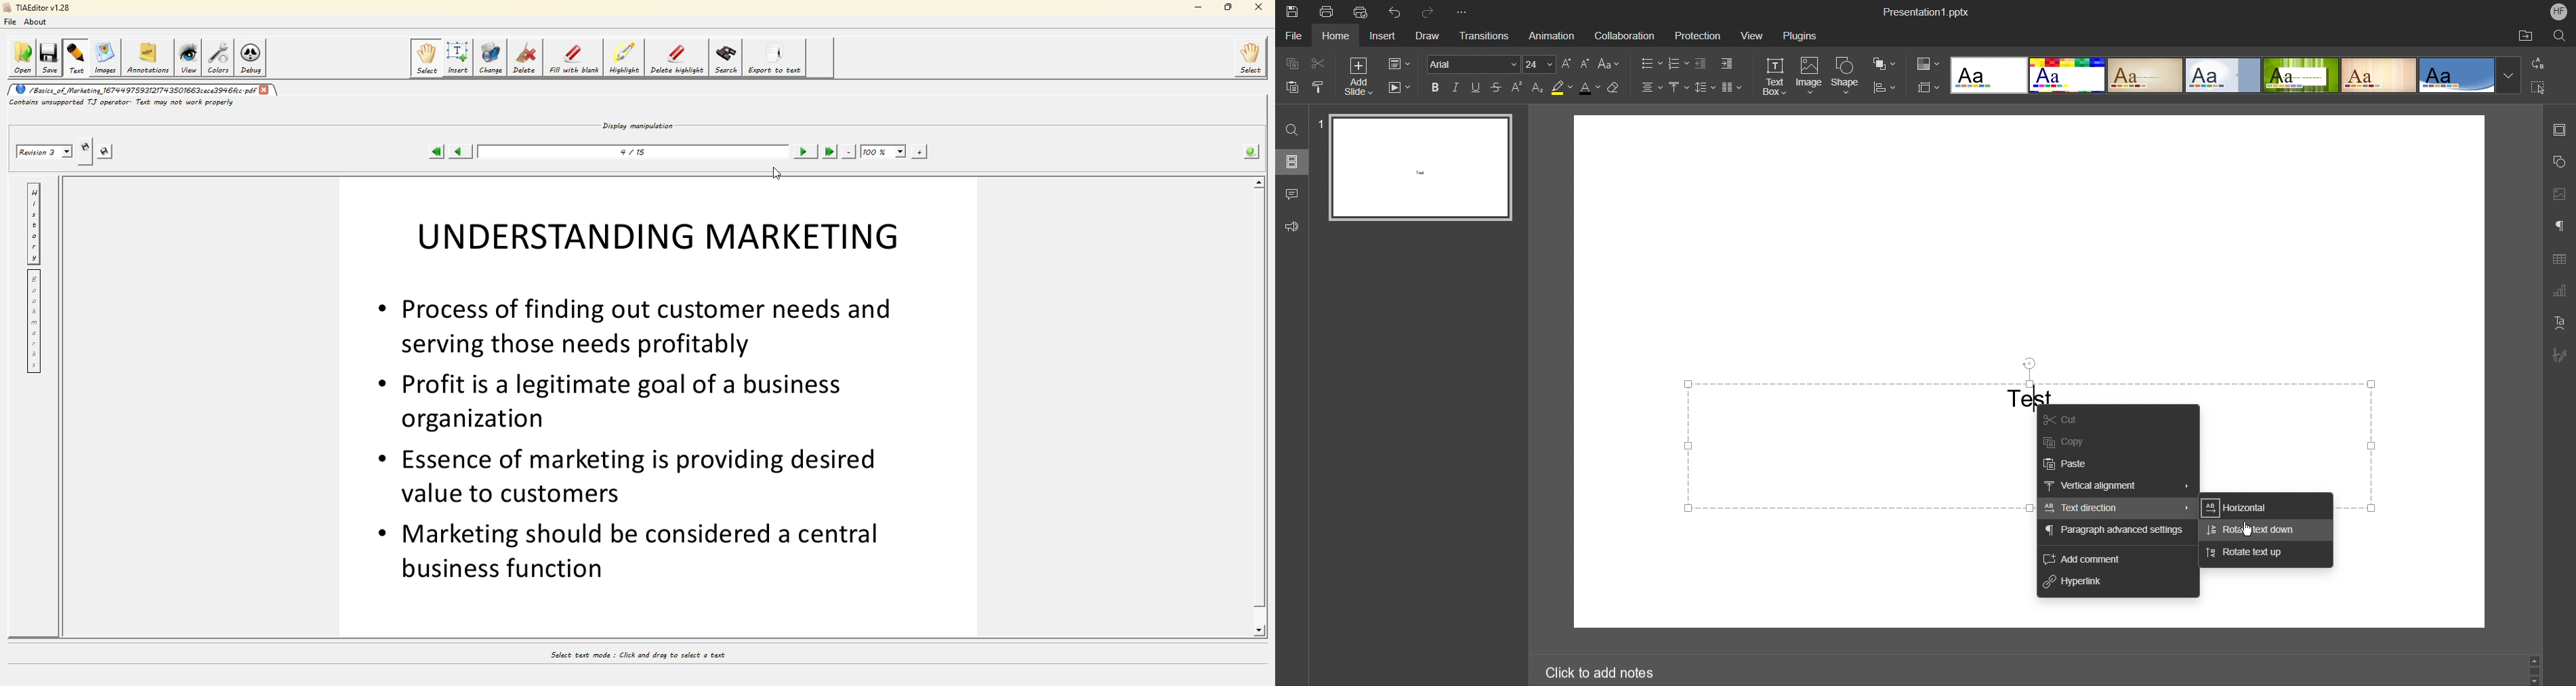  I want to click on Decrease indent, so click(1701, 64).